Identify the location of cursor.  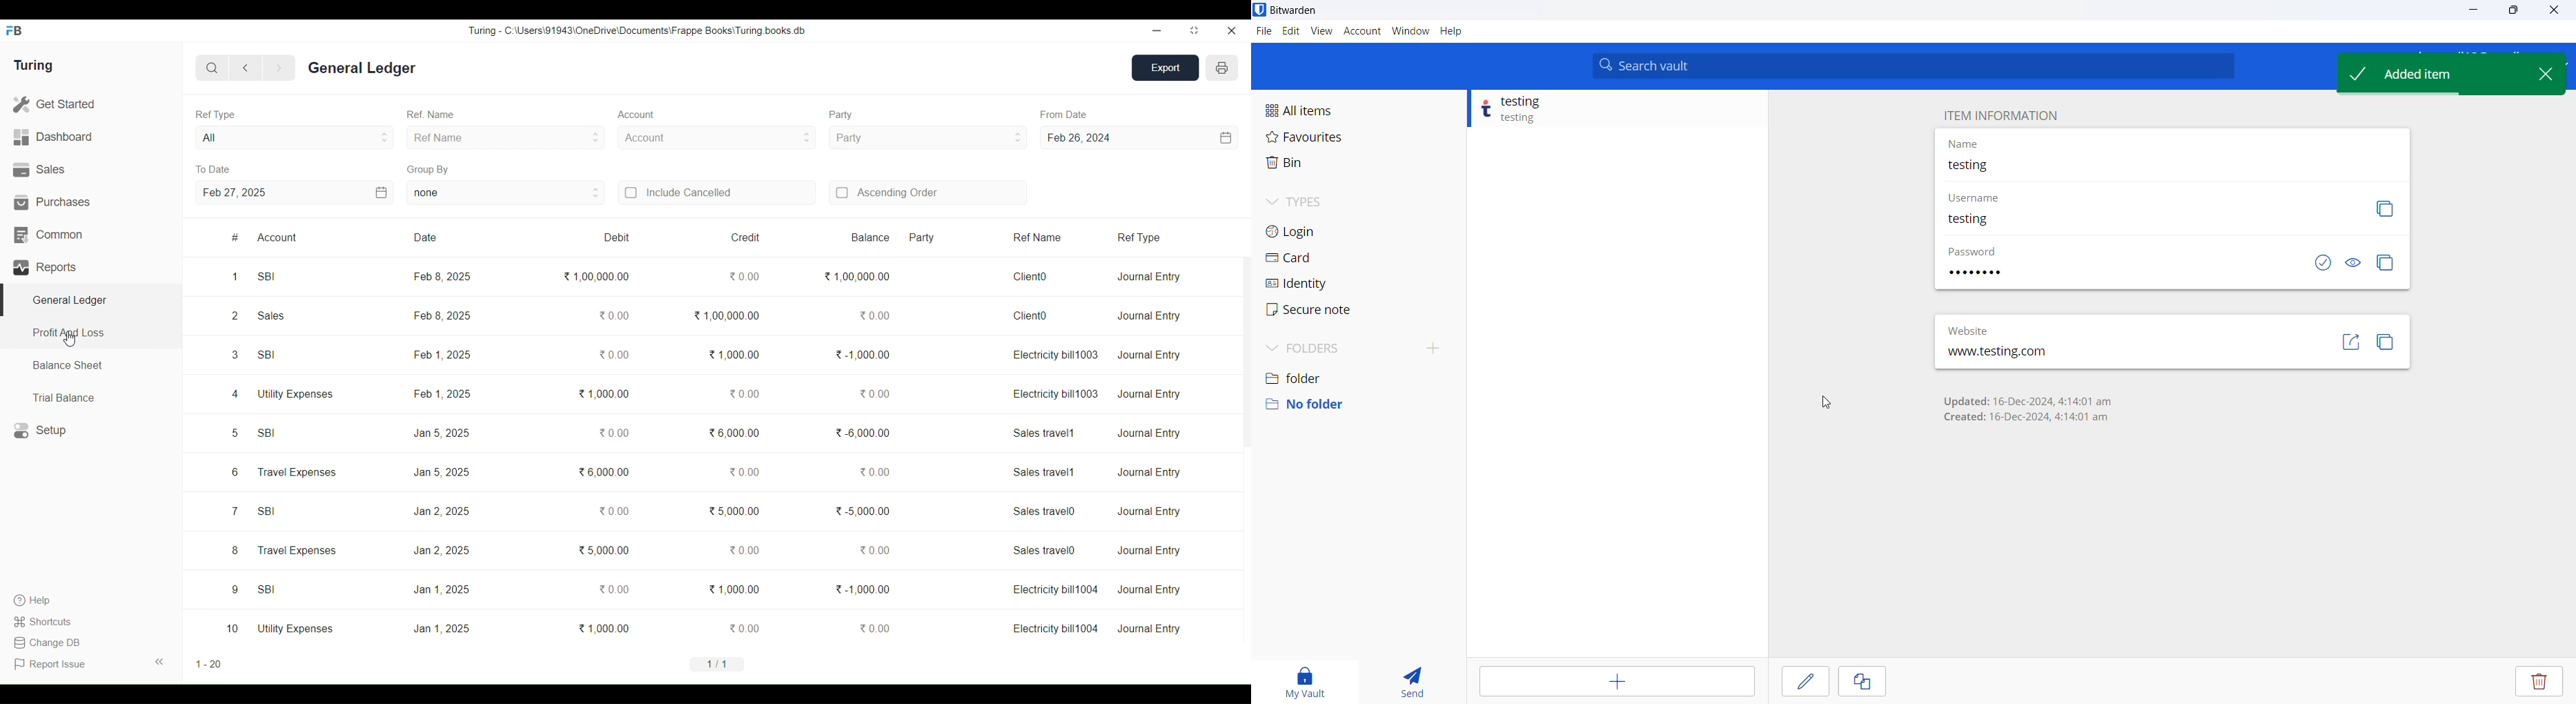
(1826, 401).